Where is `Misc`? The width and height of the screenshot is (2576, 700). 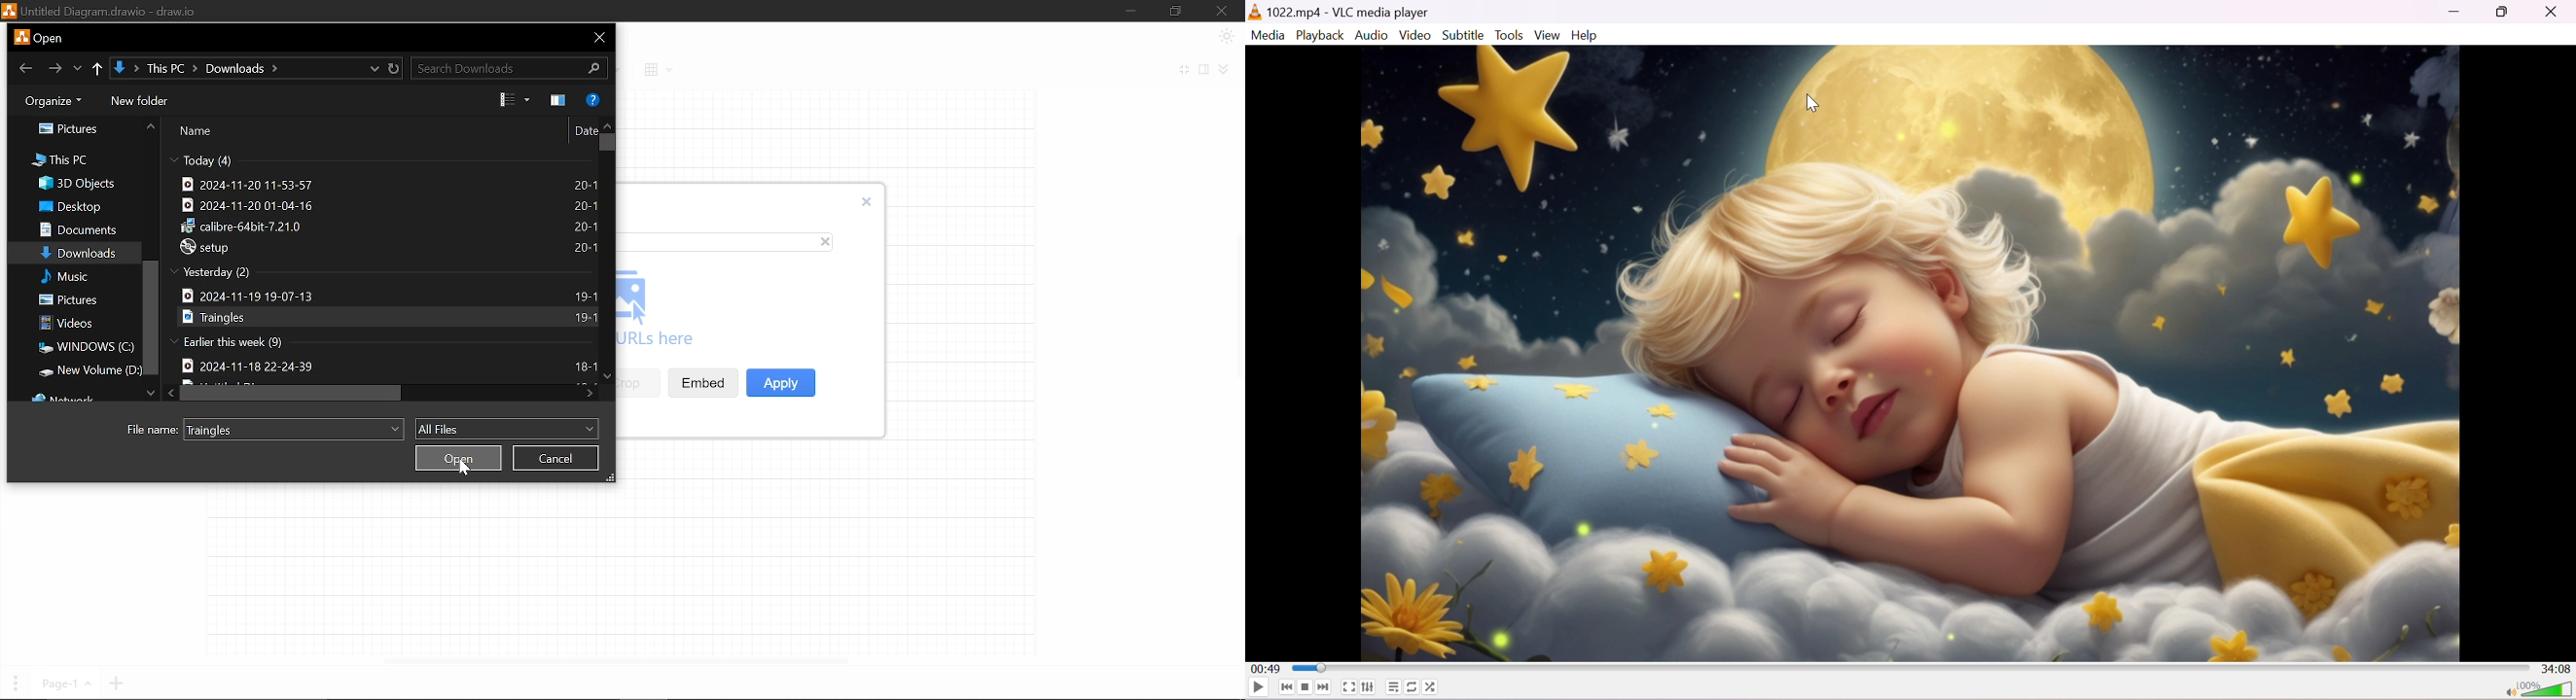 Misc is located at coordinates (65, 274).